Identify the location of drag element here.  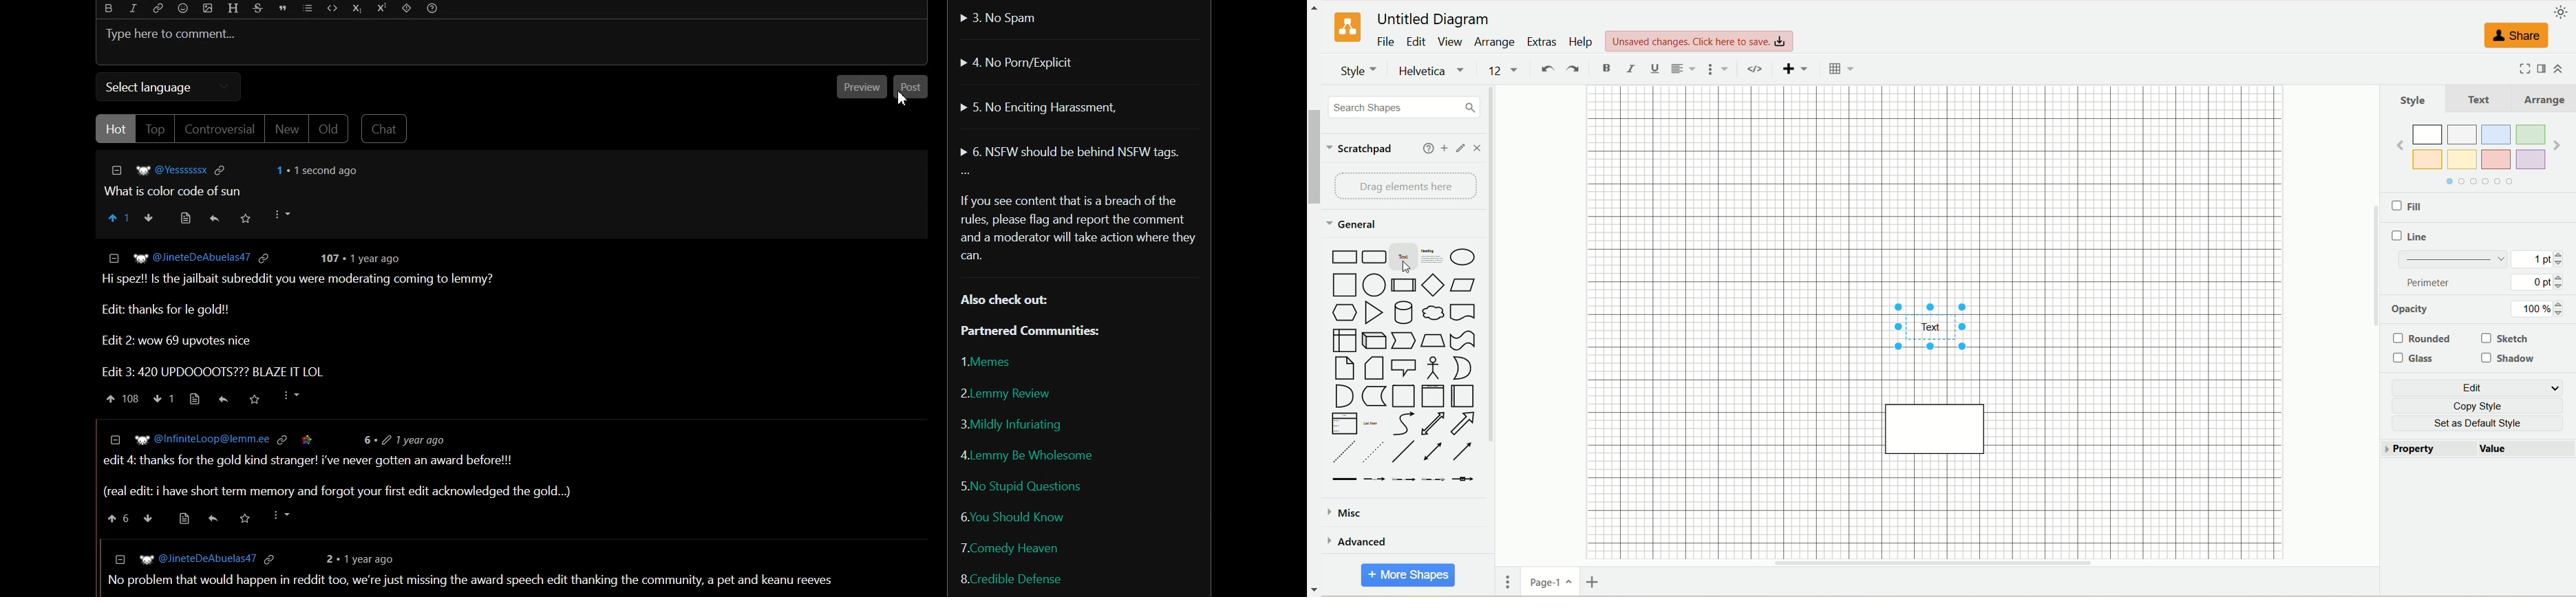
(1404, 185).